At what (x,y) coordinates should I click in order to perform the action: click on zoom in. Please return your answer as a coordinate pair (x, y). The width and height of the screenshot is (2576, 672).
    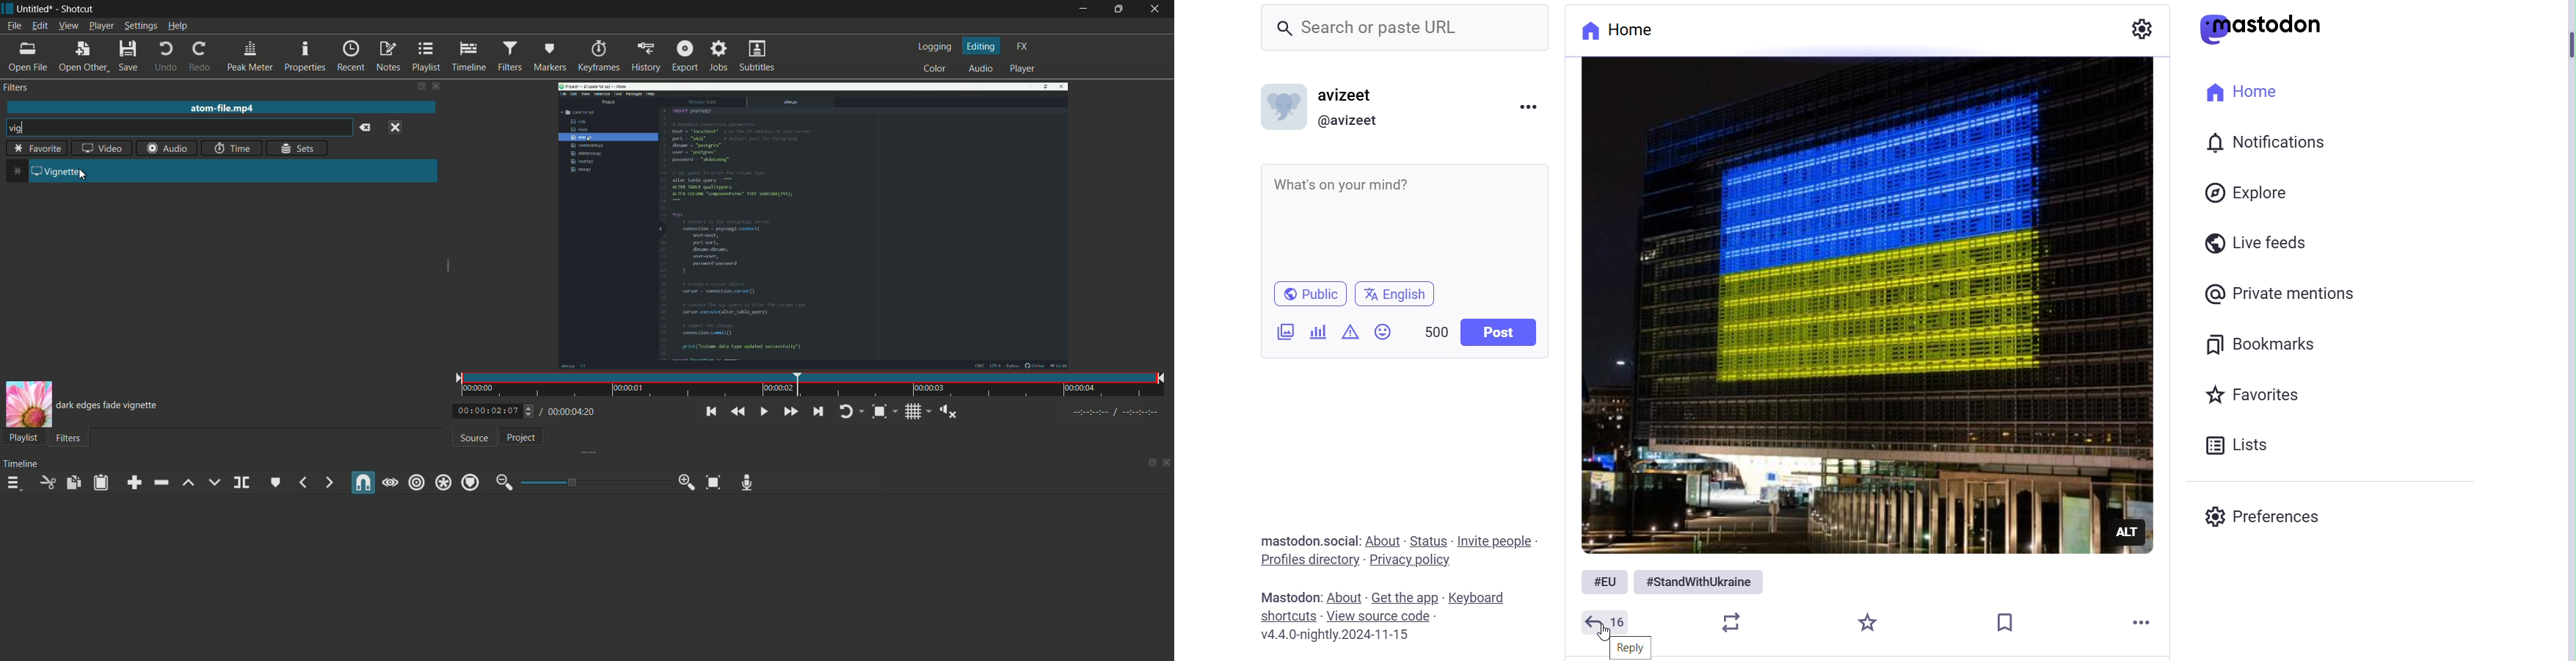
    Looking at the image, I should click on (687, 482).